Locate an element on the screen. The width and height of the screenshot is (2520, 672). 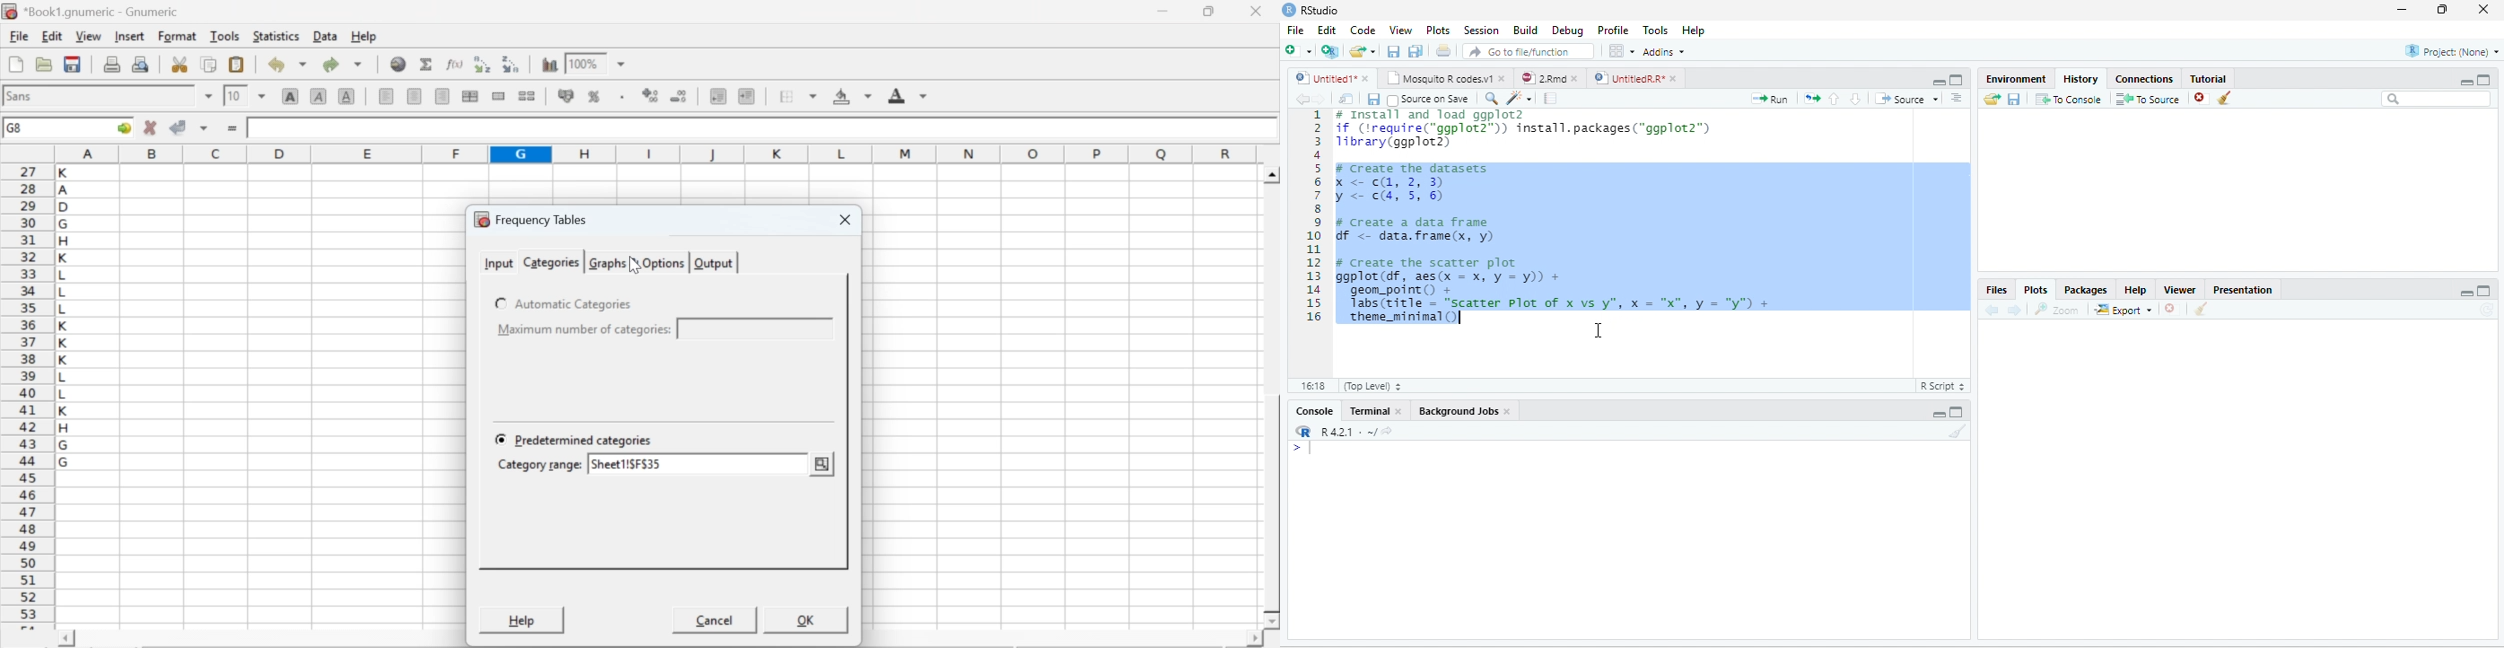
Save history into a file is located at coordinates (2014, 100).